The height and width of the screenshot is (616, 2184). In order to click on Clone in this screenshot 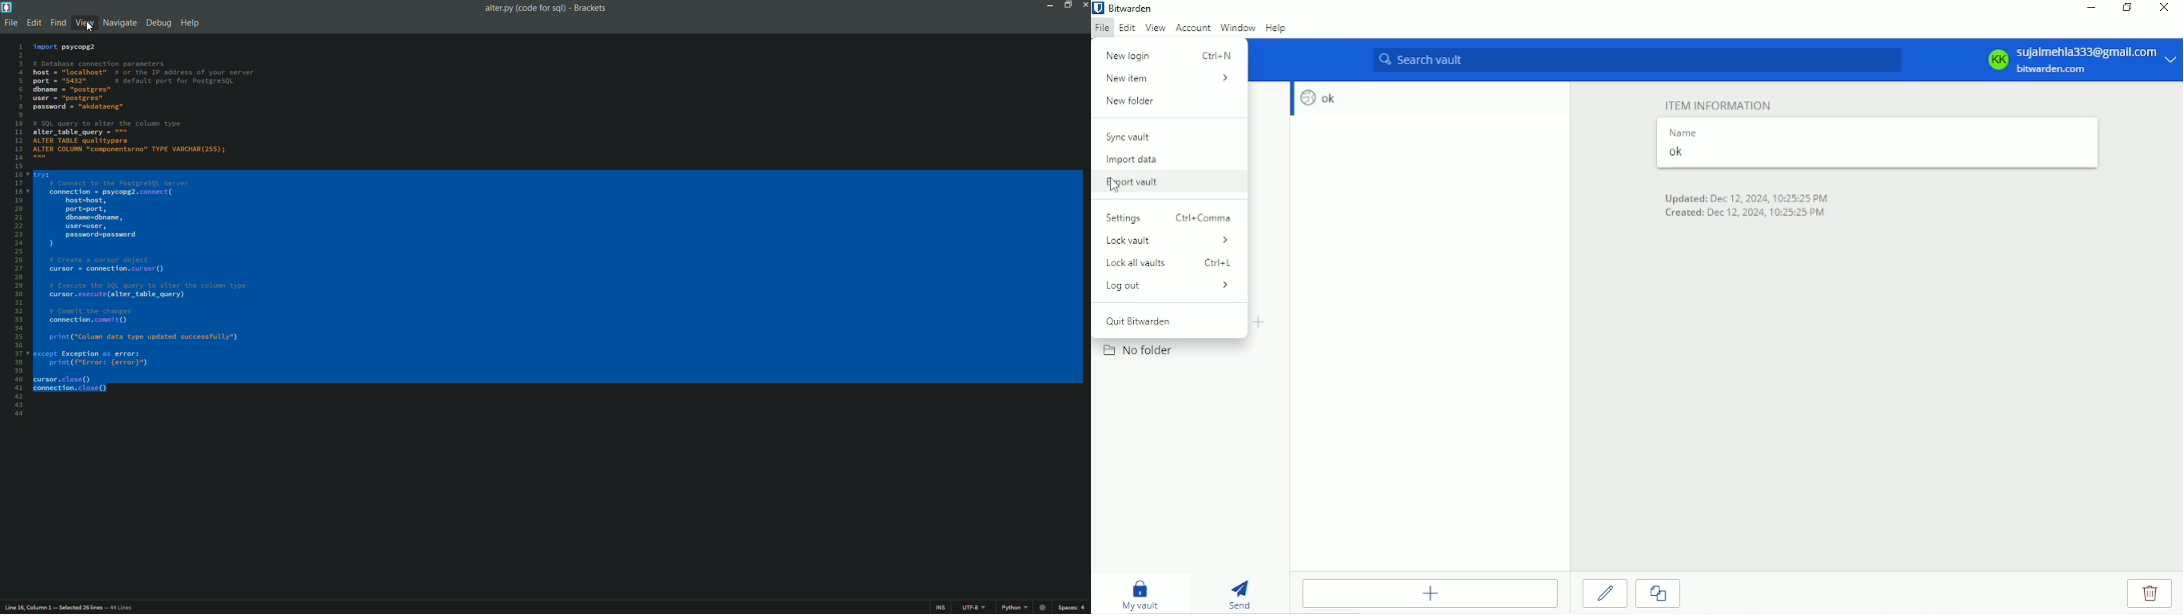, I will do `click(1657, 594)`.